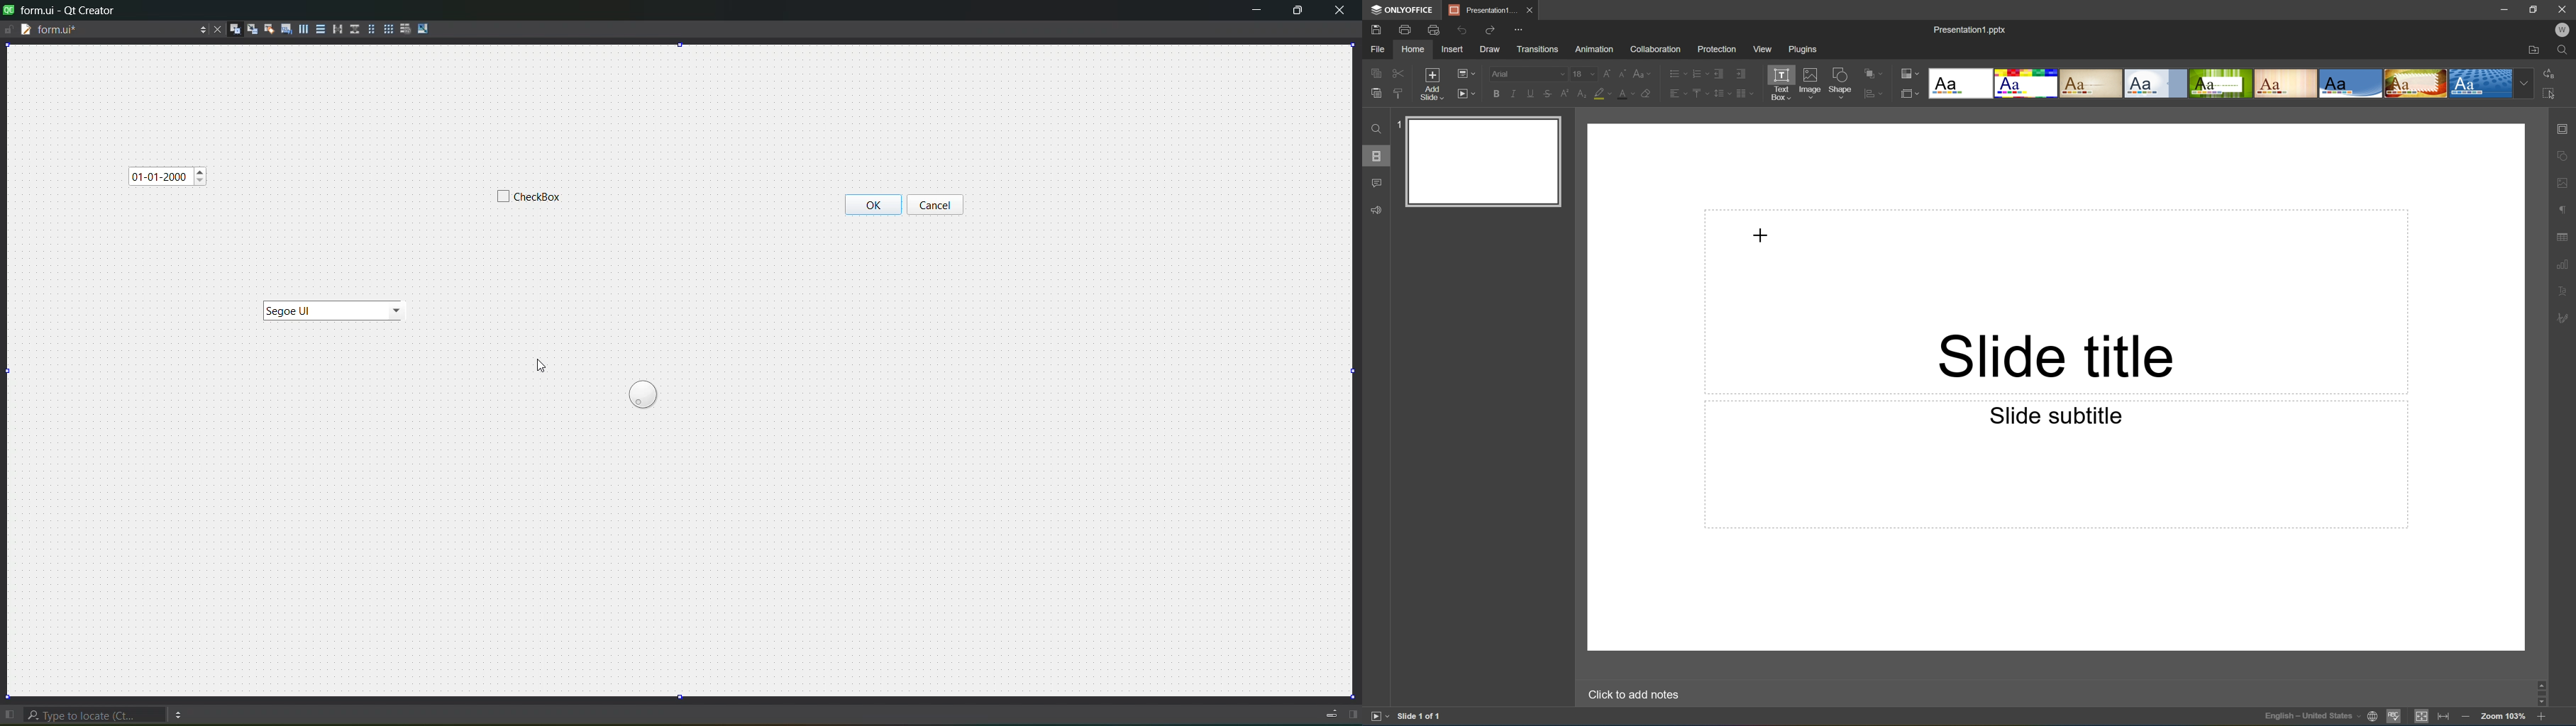 Image resolution: width=2576 pixels, height=728 pixels. I want to click on Add slide, so click(1430, 84).